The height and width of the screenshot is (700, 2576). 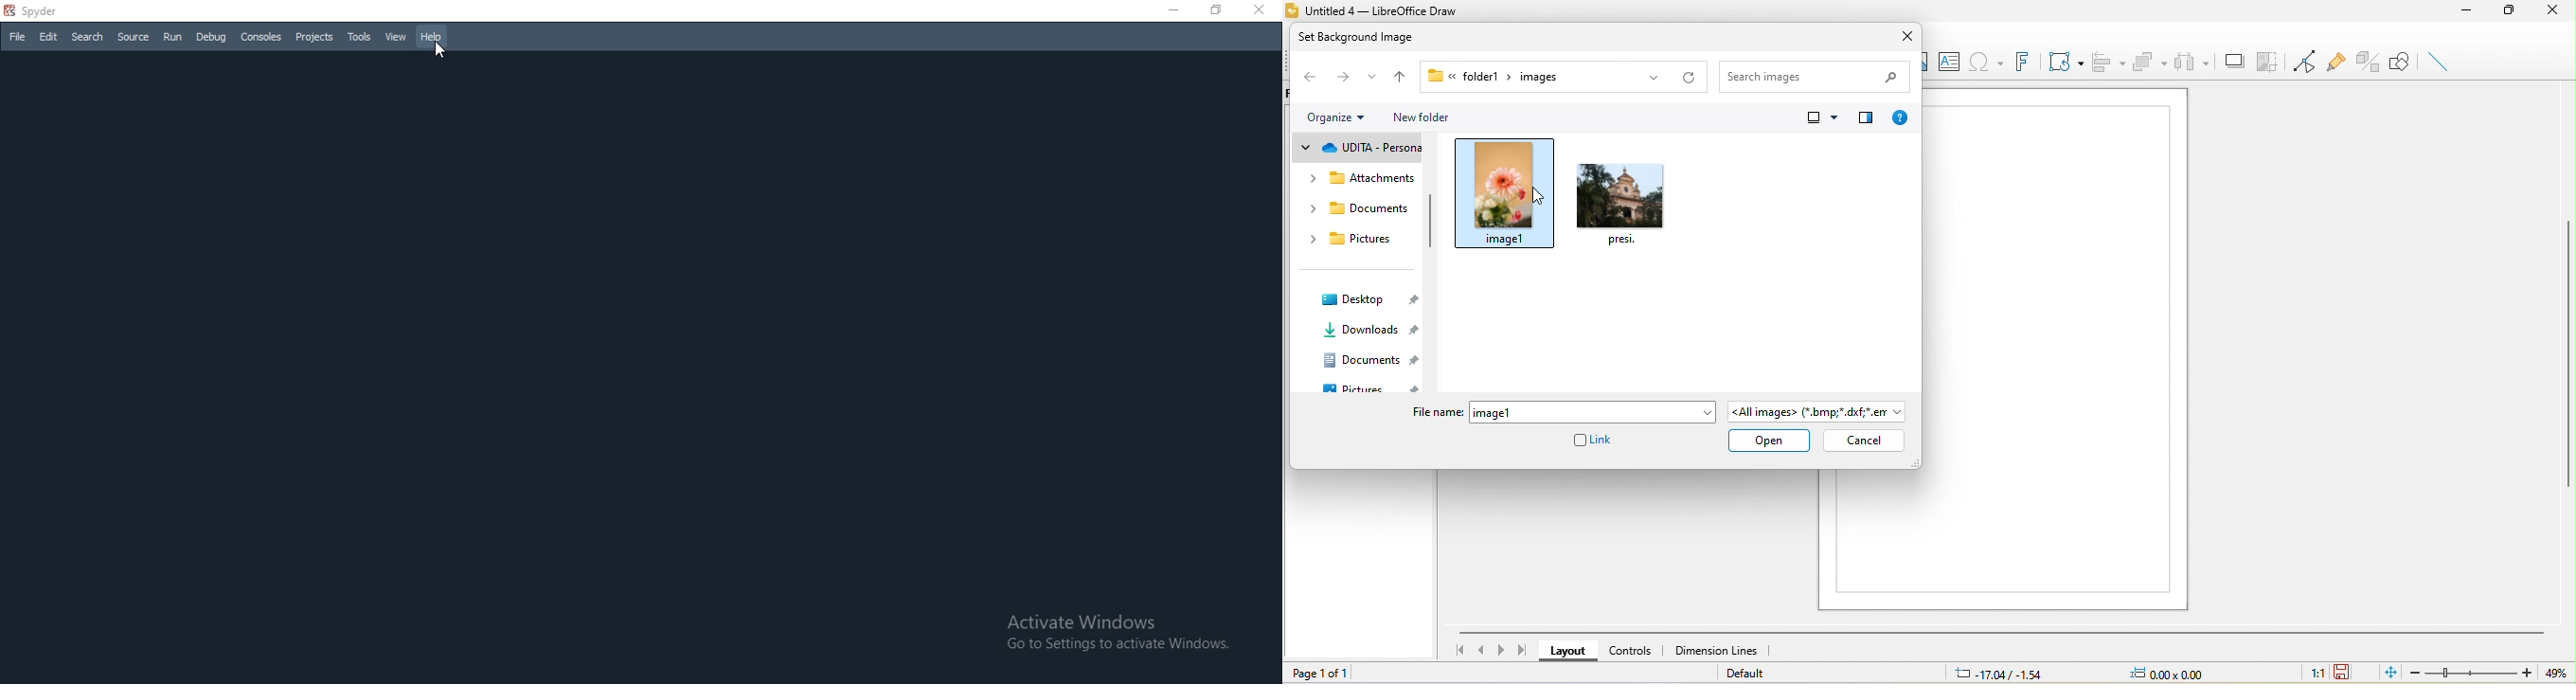 What do you see at coordinates (1264, 11) in the screenshot?
I see `Close` at bounding box center [1264, 11].